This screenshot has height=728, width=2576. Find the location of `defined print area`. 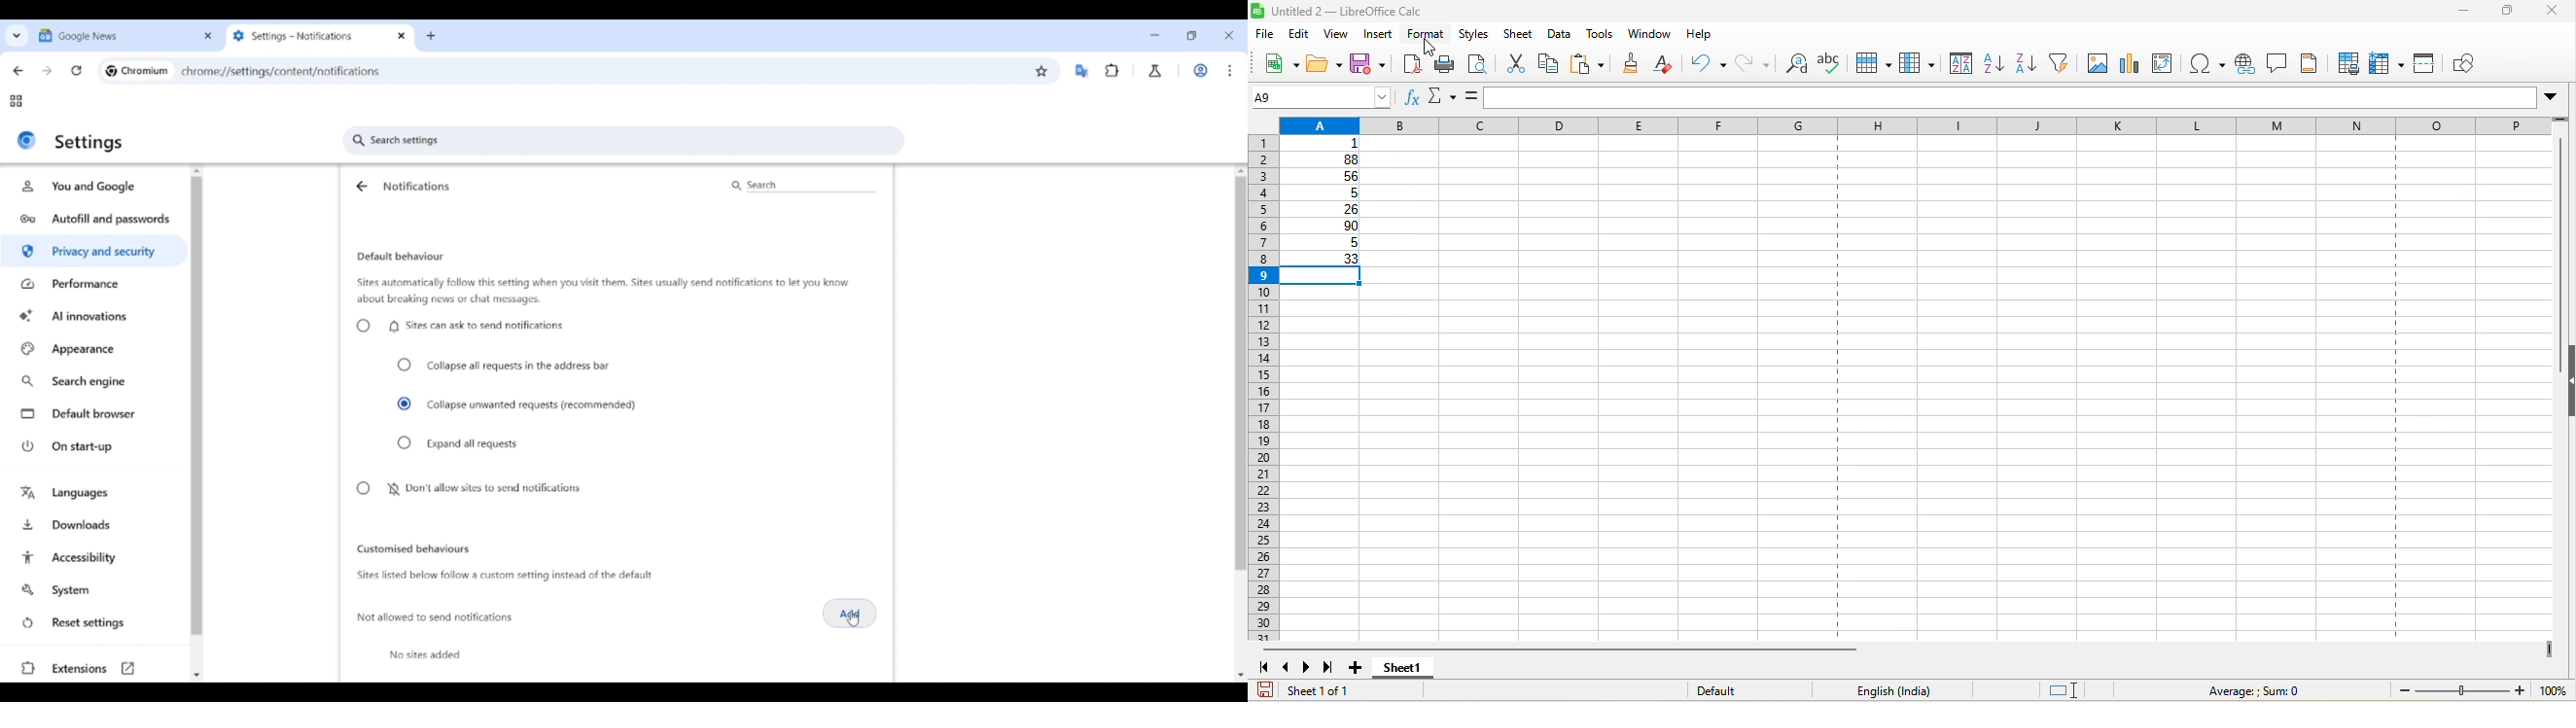

defined print area is located at coordinates (2347, 63).